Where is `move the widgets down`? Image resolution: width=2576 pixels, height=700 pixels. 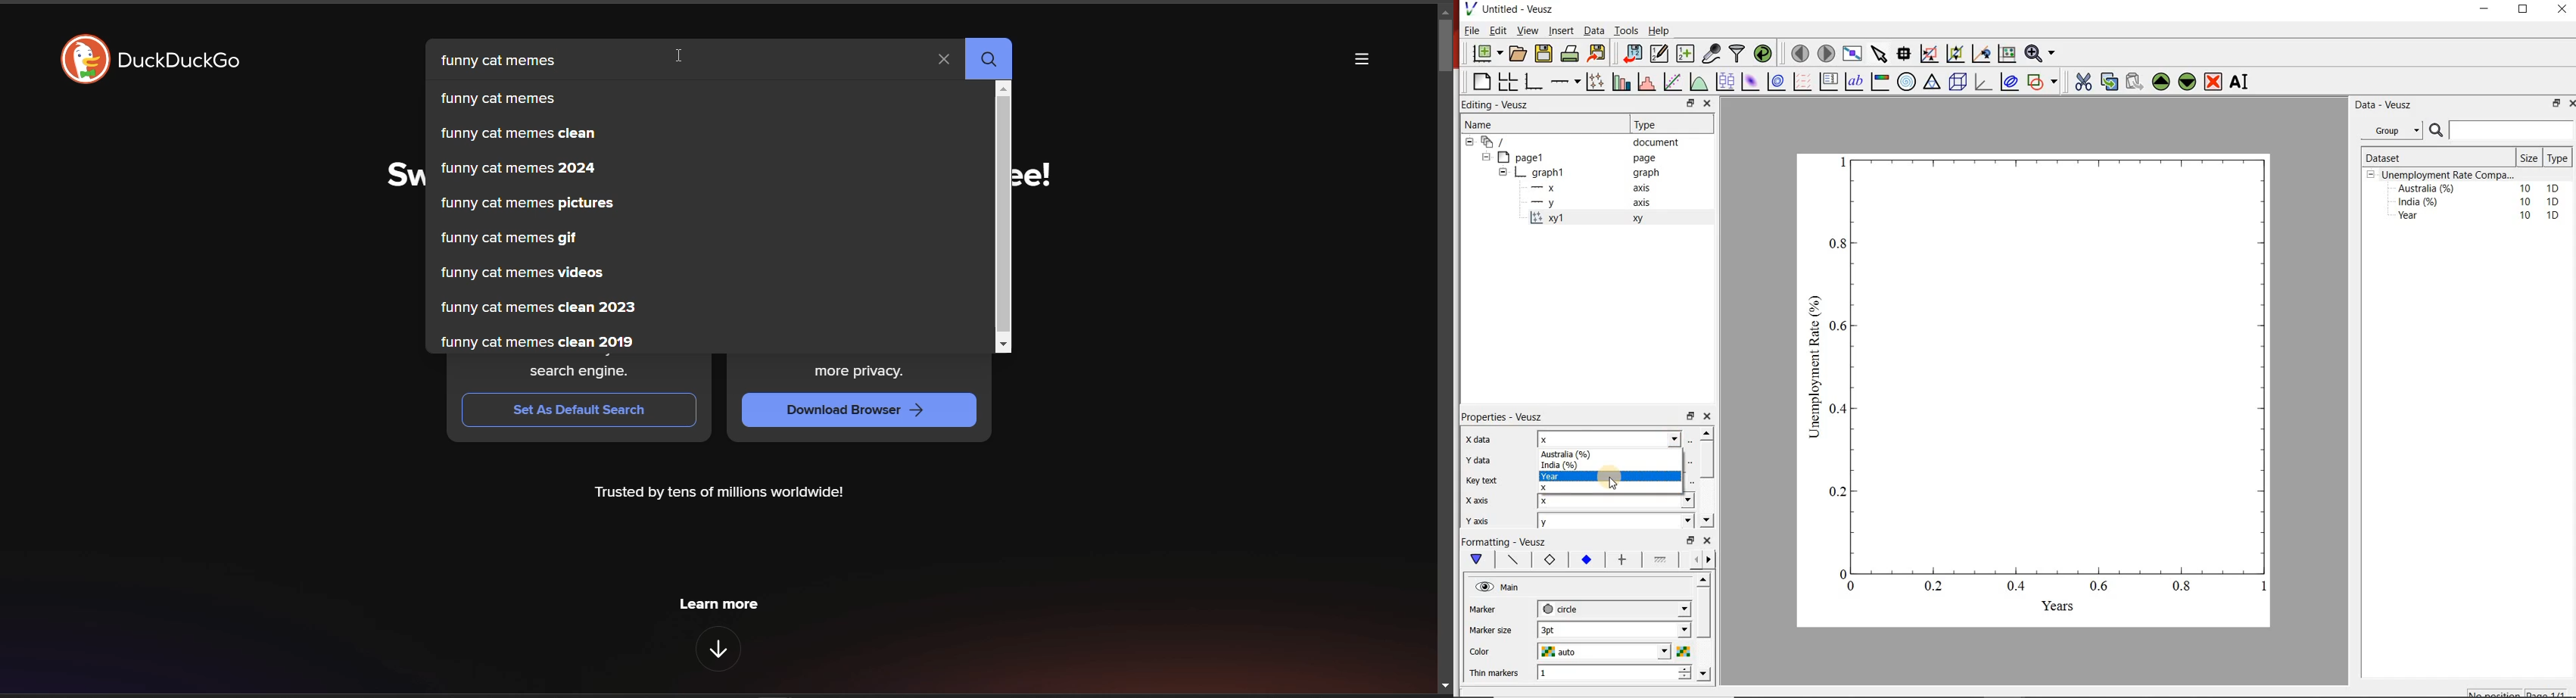
move the widgets down is located at coordinates (2186, 82).